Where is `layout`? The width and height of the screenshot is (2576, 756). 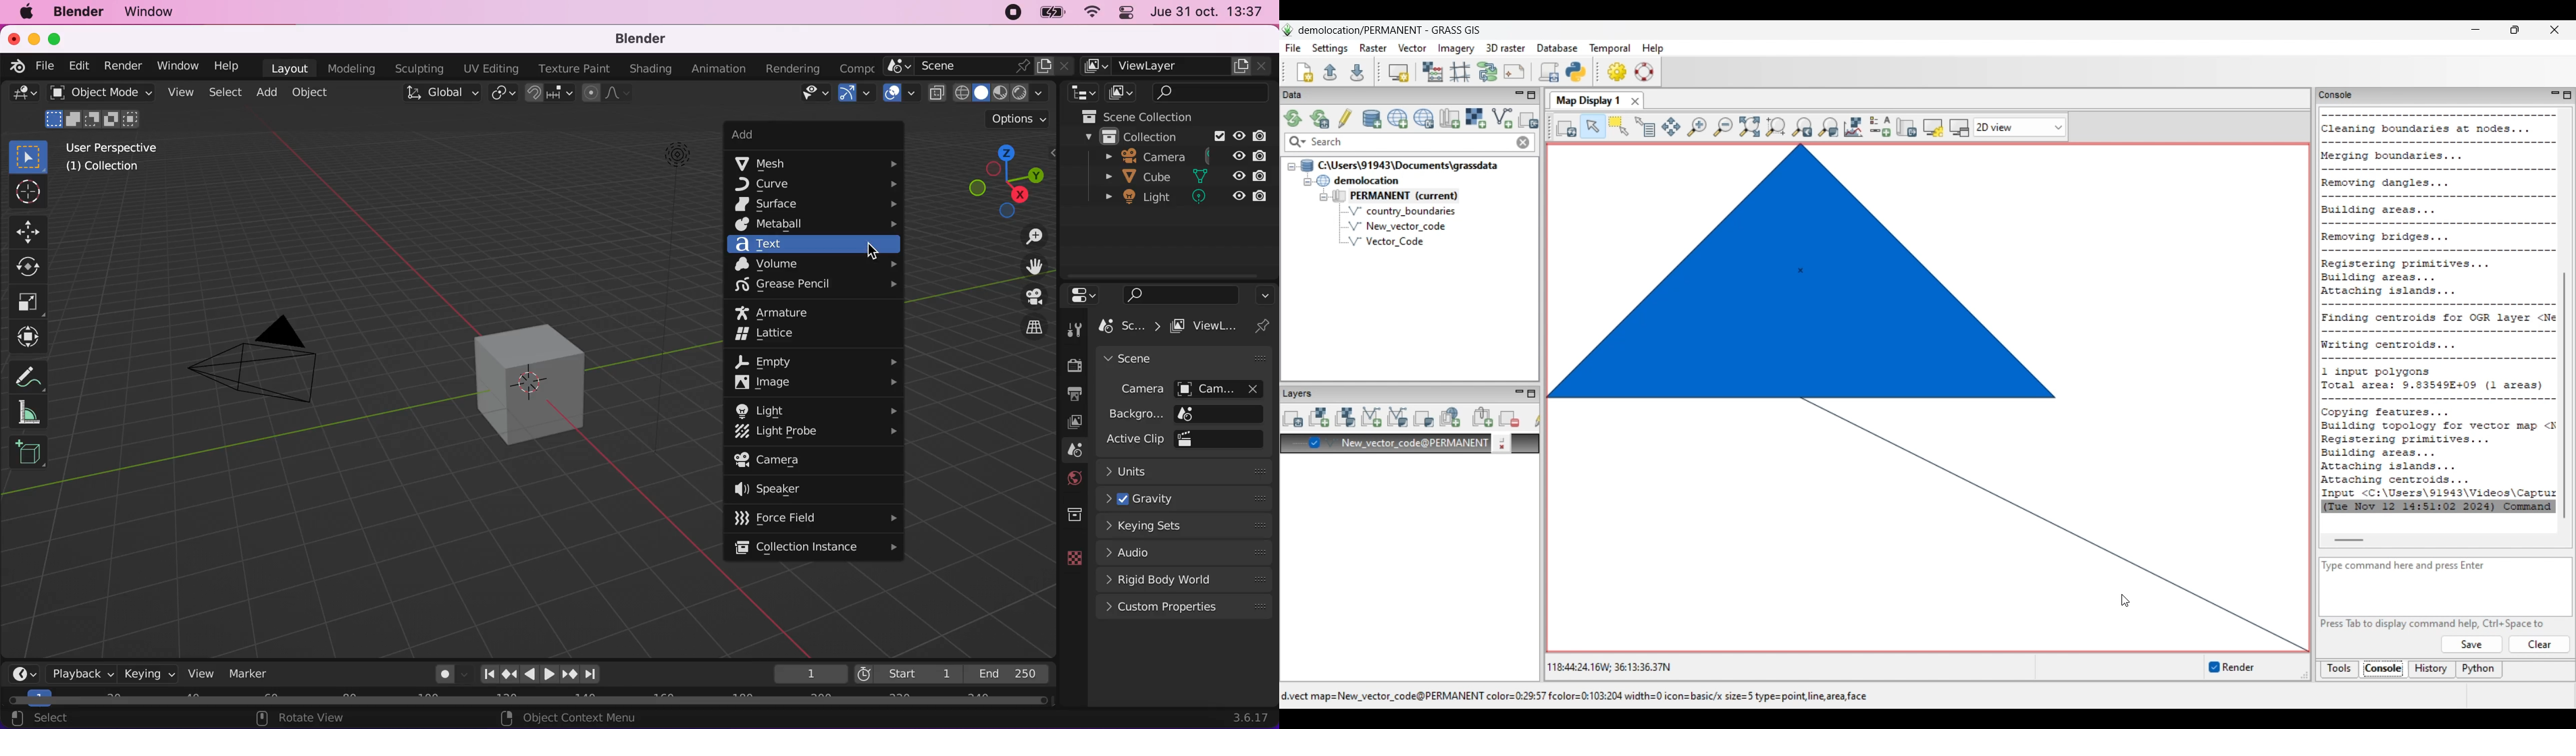 layout is located at coordinates (287, 68).